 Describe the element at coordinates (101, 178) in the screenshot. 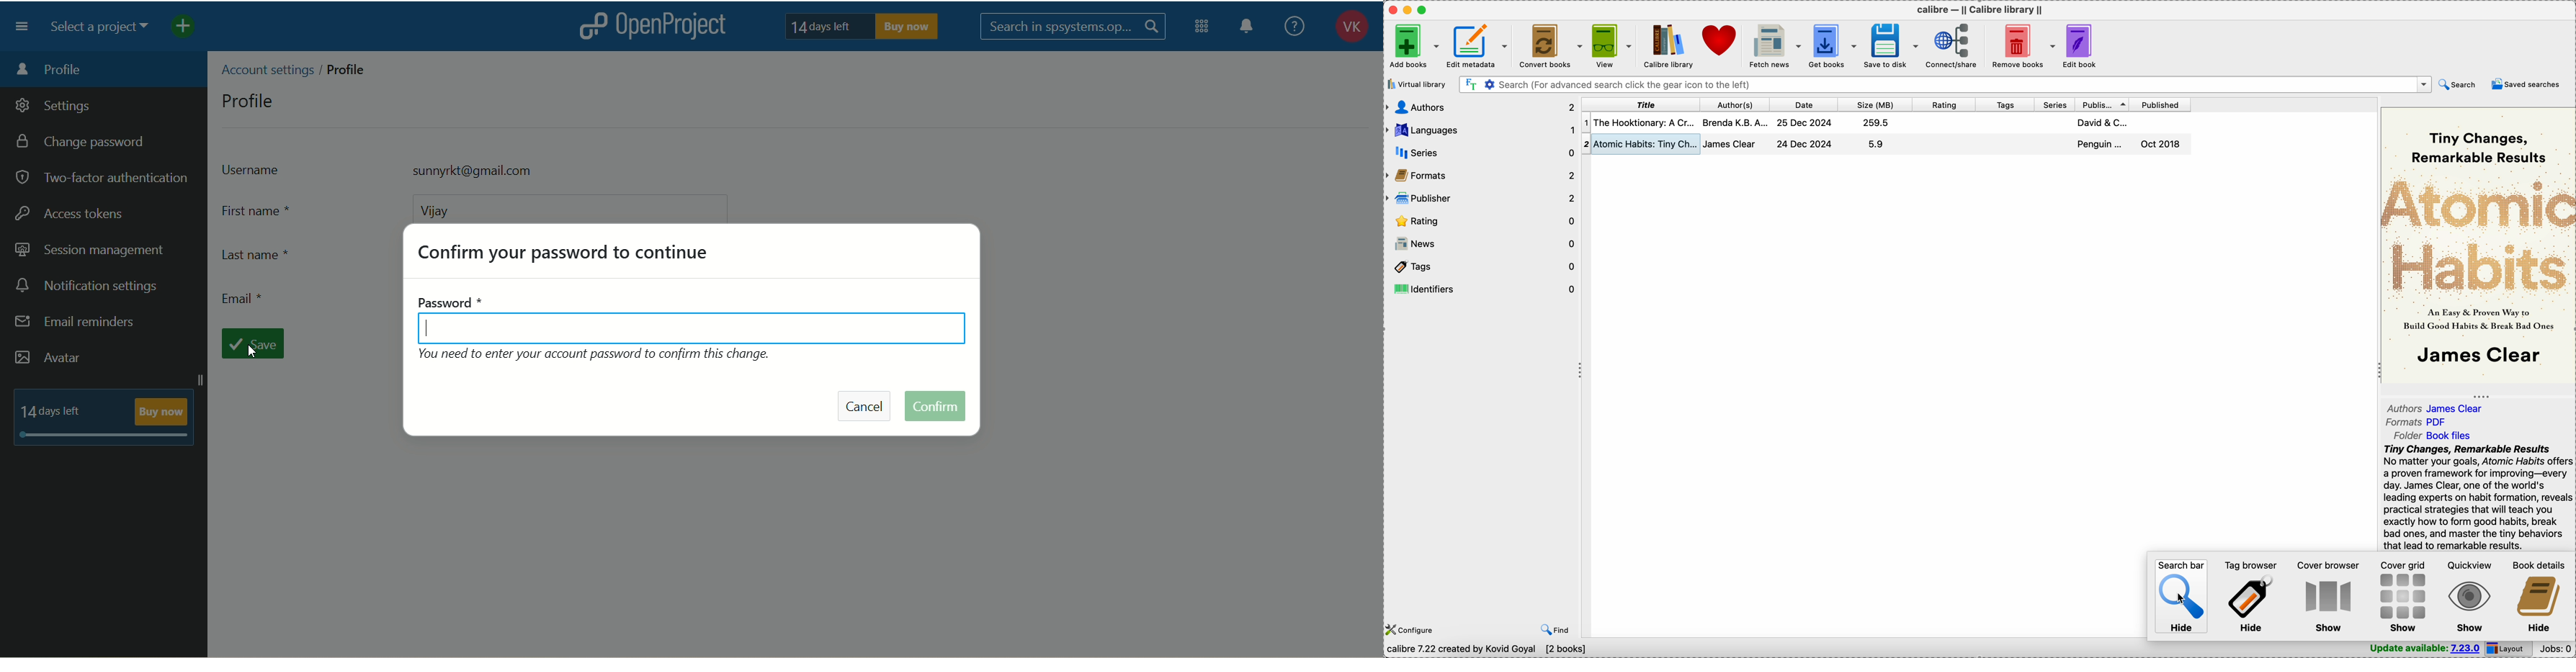

I see `two-factor authentication` at that location.